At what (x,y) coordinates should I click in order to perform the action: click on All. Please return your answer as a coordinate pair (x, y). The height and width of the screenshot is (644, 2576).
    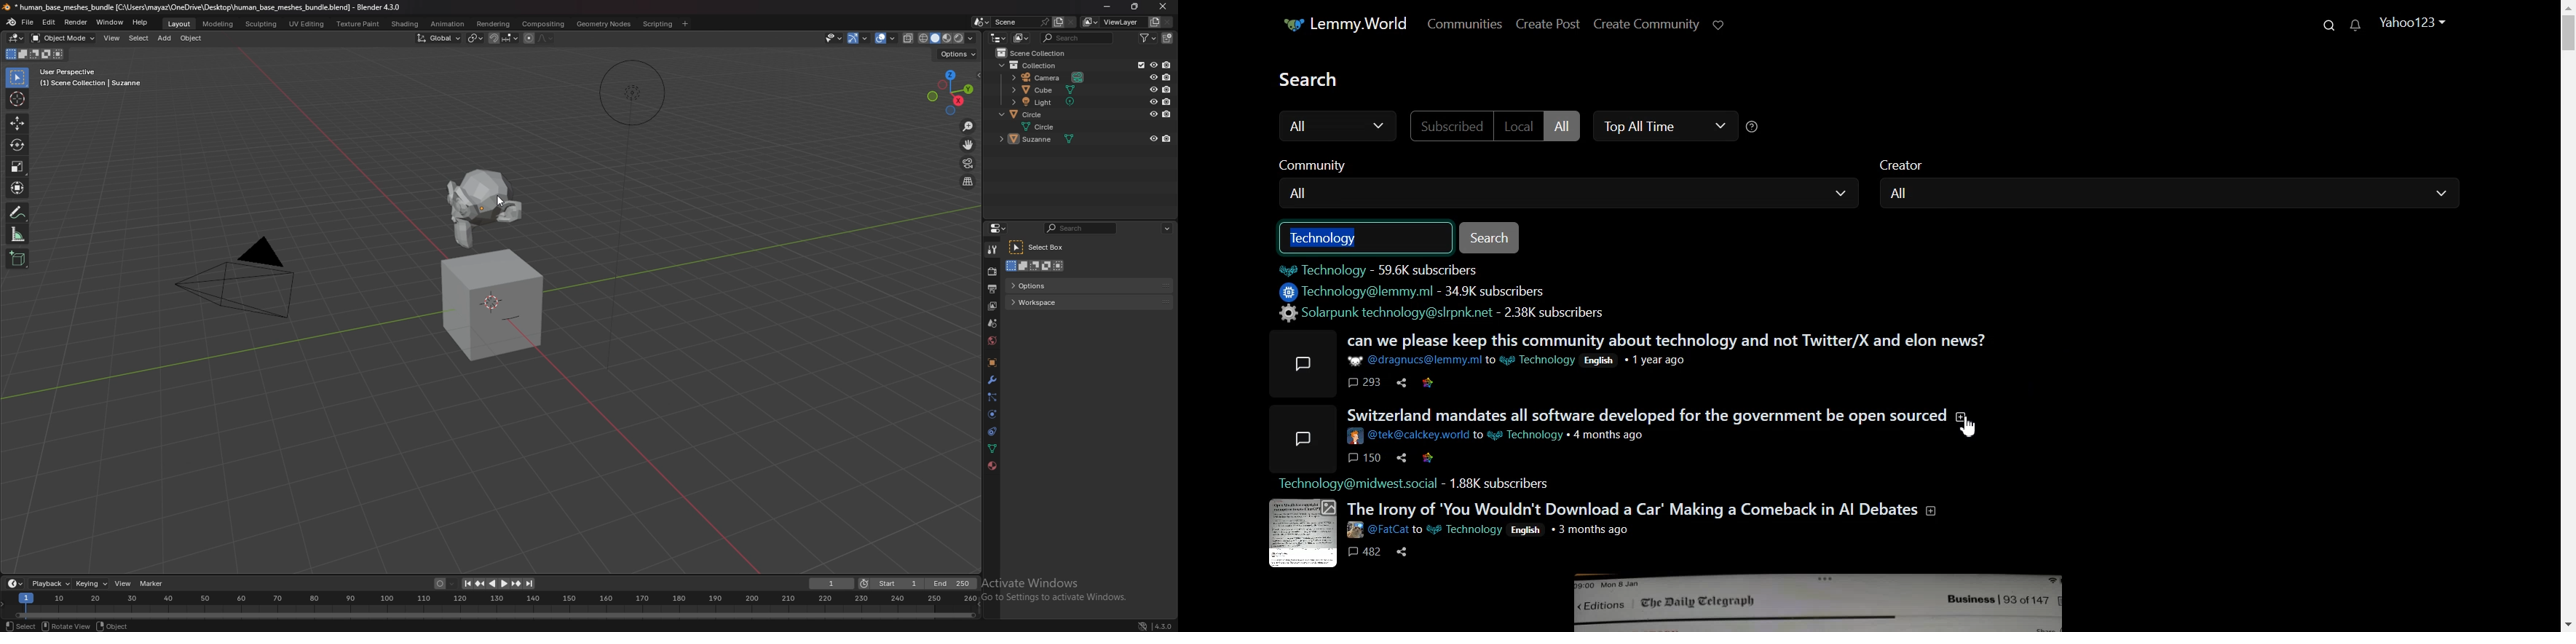
    Looking at the image, I should click on (1575, 193).